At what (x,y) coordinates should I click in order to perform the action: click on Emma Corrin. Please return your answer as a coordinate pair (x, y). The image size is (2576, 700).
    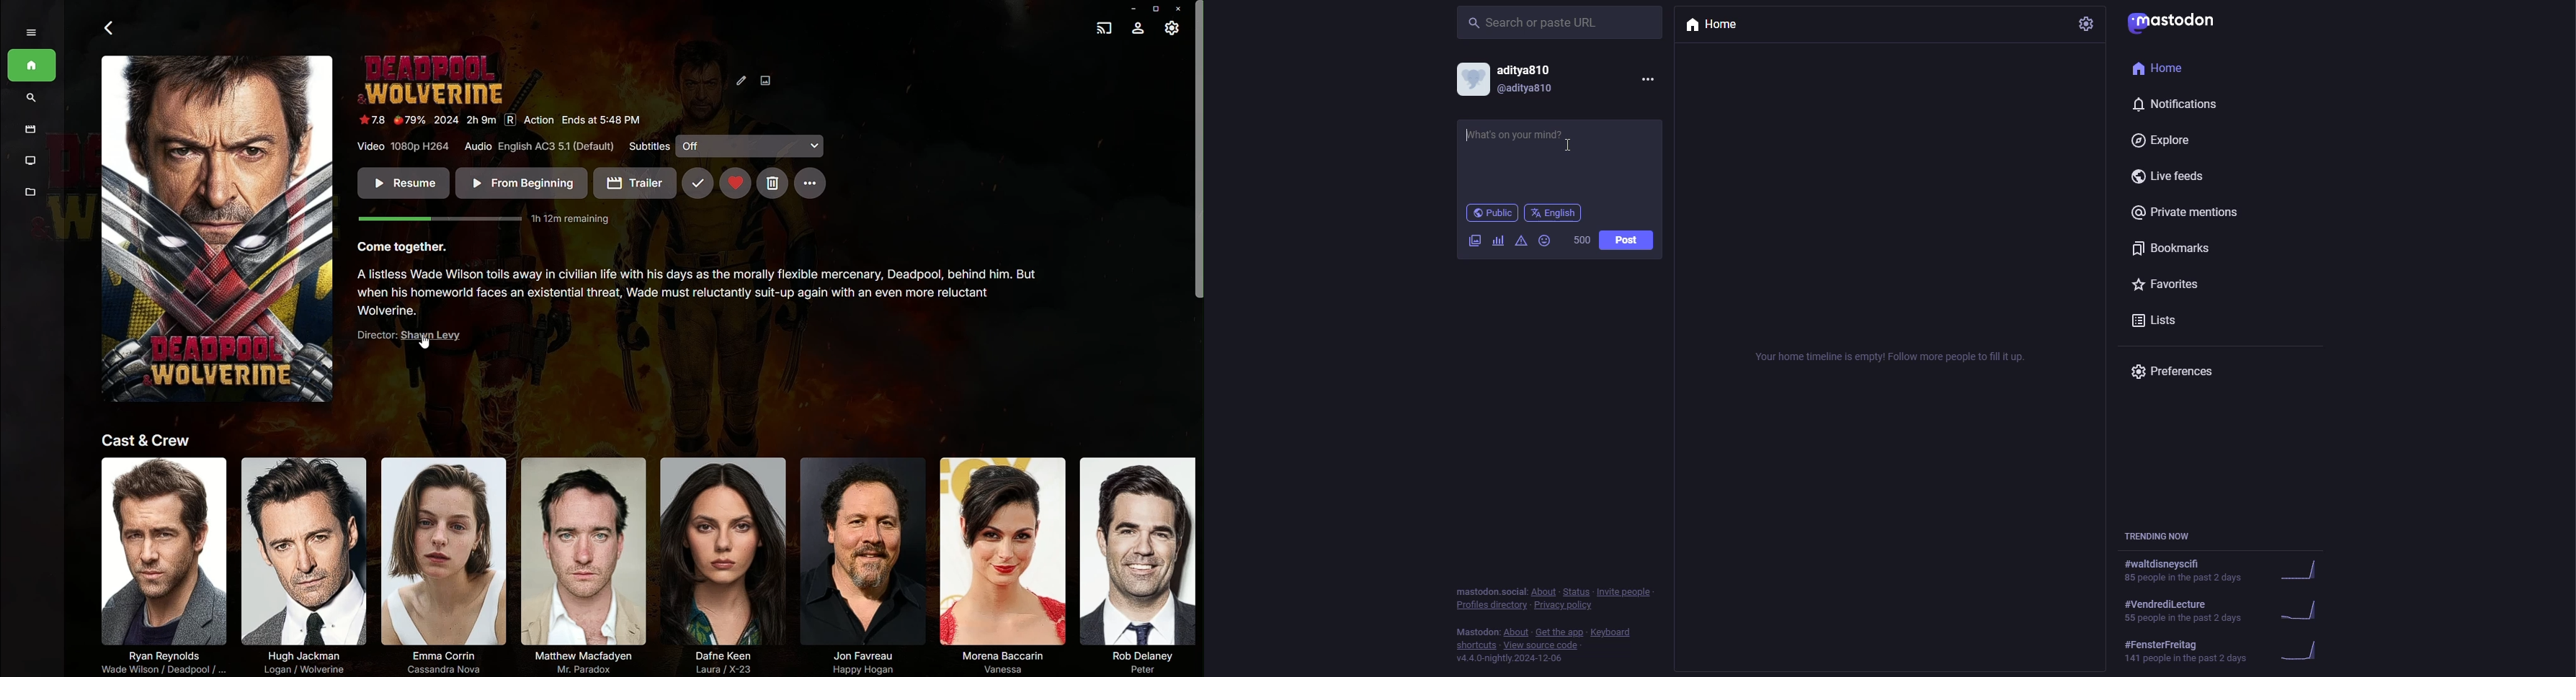
    Looking at the image, I should click on (438, 565).